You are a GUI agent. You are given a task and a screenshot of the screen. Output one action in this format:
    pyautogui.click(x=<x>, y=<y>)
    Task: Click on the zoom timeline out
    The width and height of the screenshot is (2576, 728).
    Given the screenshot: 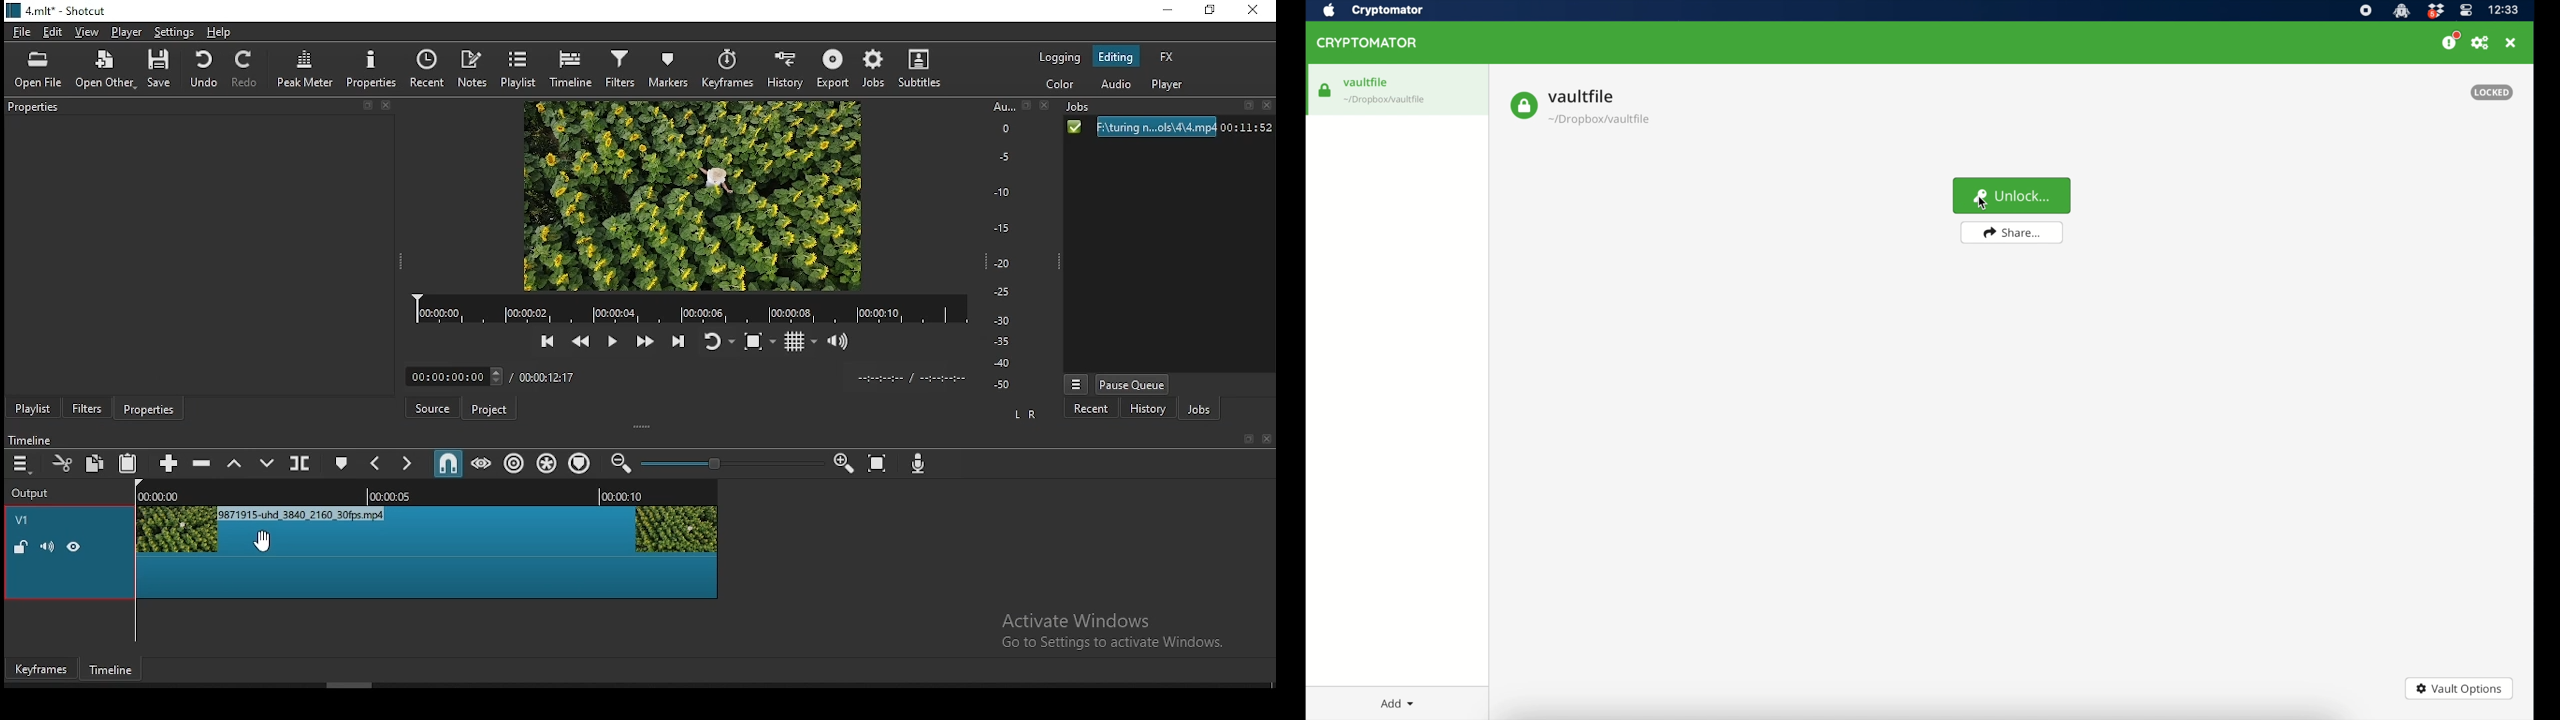 What is the action you would take?
    pyautogui.click(x=624, y=463)
    